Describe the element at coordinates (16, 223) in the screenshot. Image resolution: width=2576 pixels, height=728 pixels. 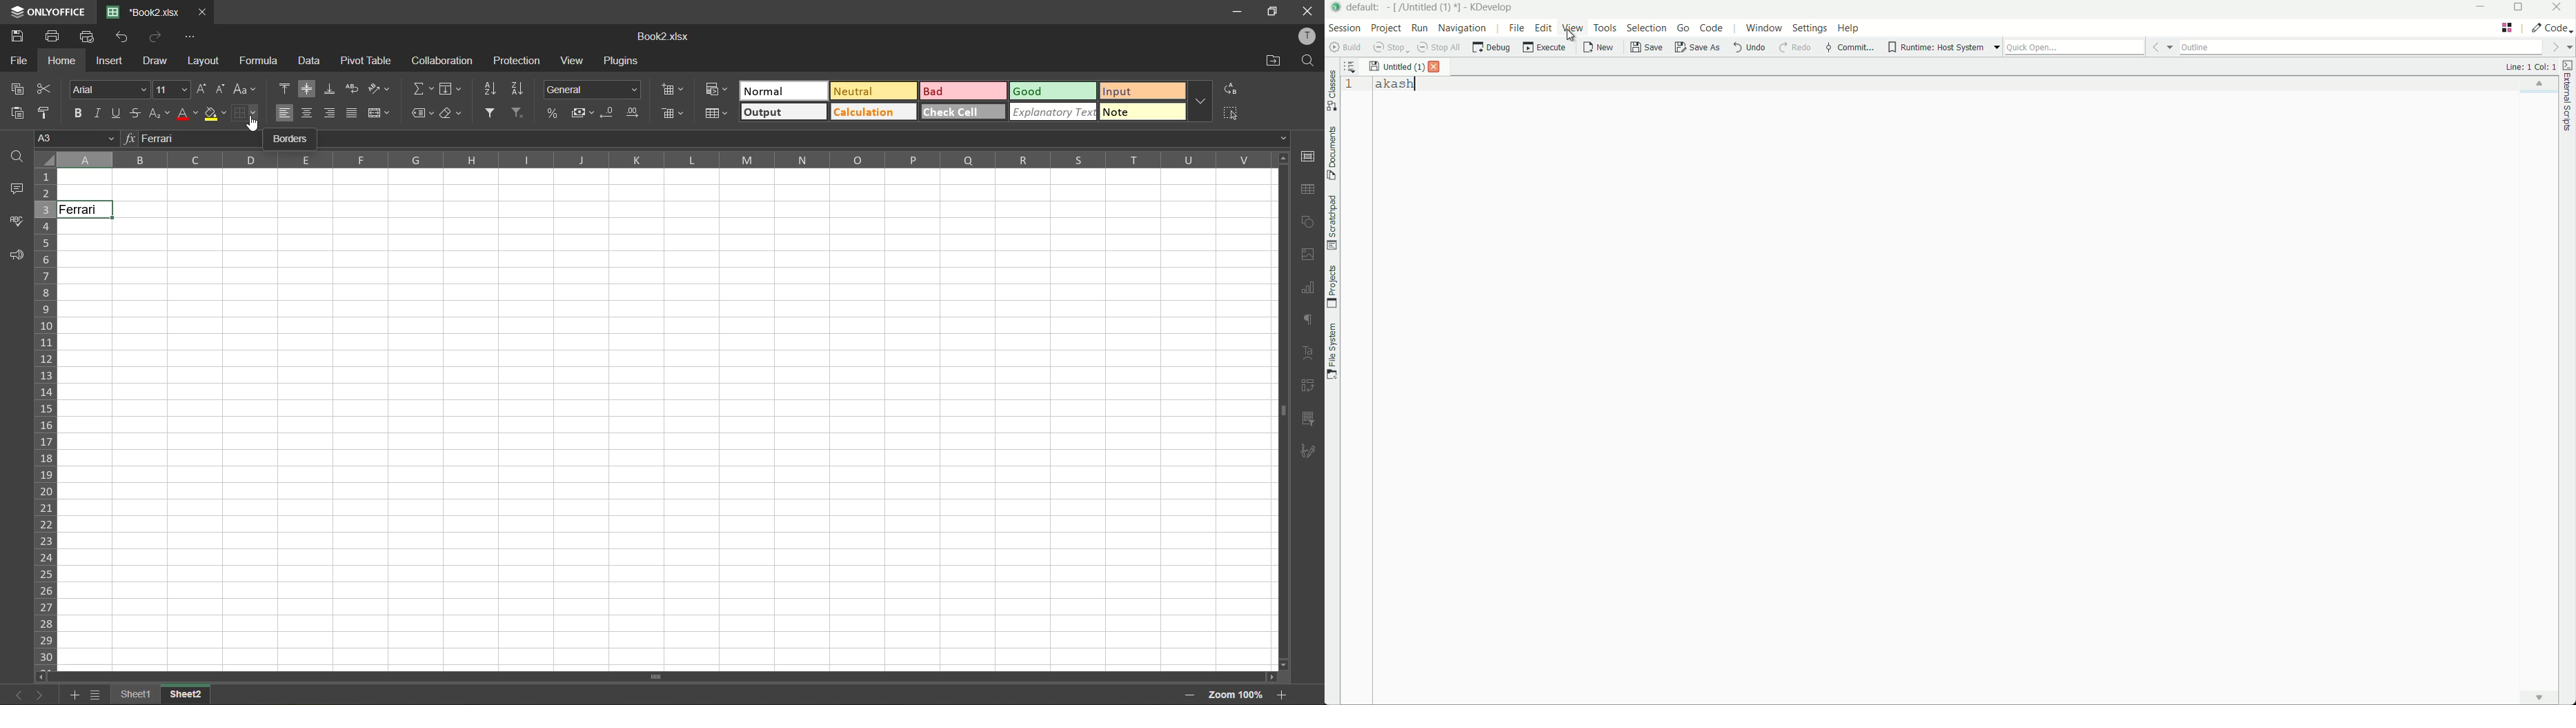
I see `spellcheck` at that location.